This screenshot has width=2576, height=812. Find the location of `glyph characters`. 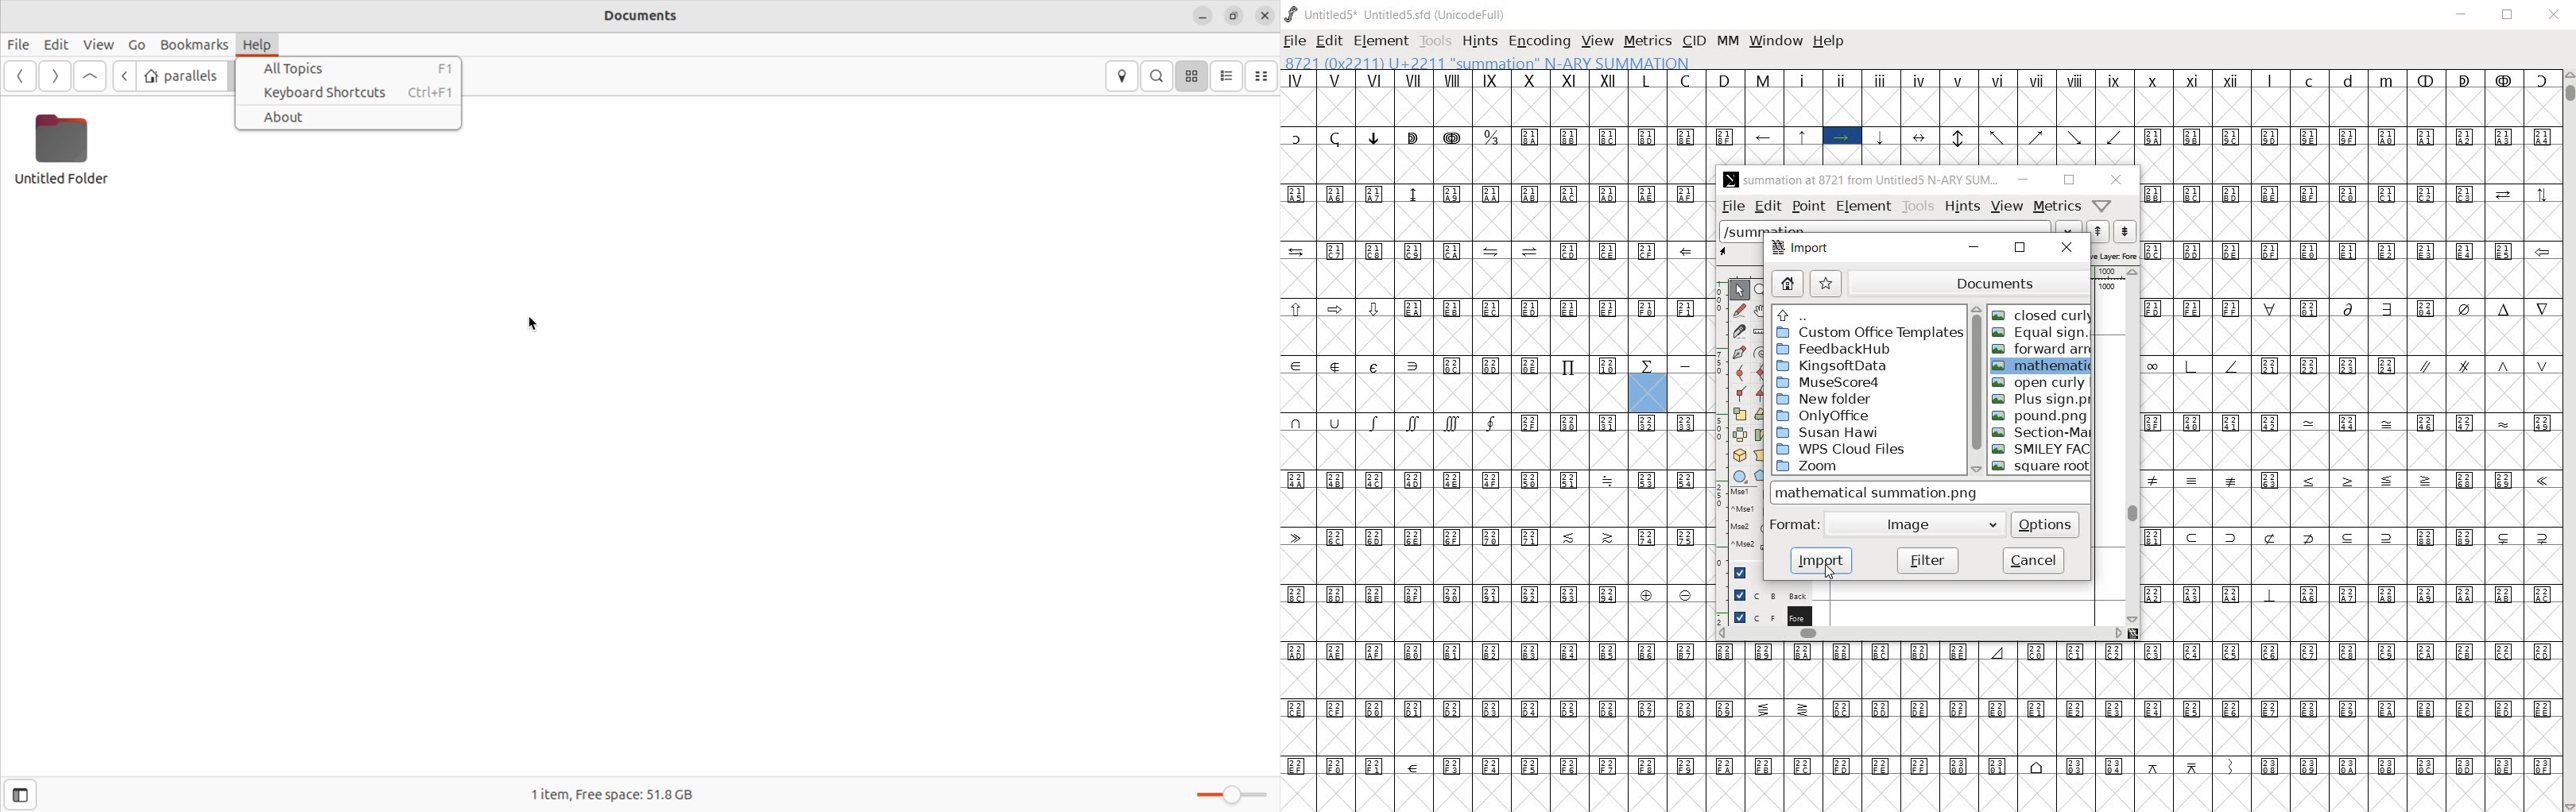

glyph characters is located at coordinates (2351, 412).